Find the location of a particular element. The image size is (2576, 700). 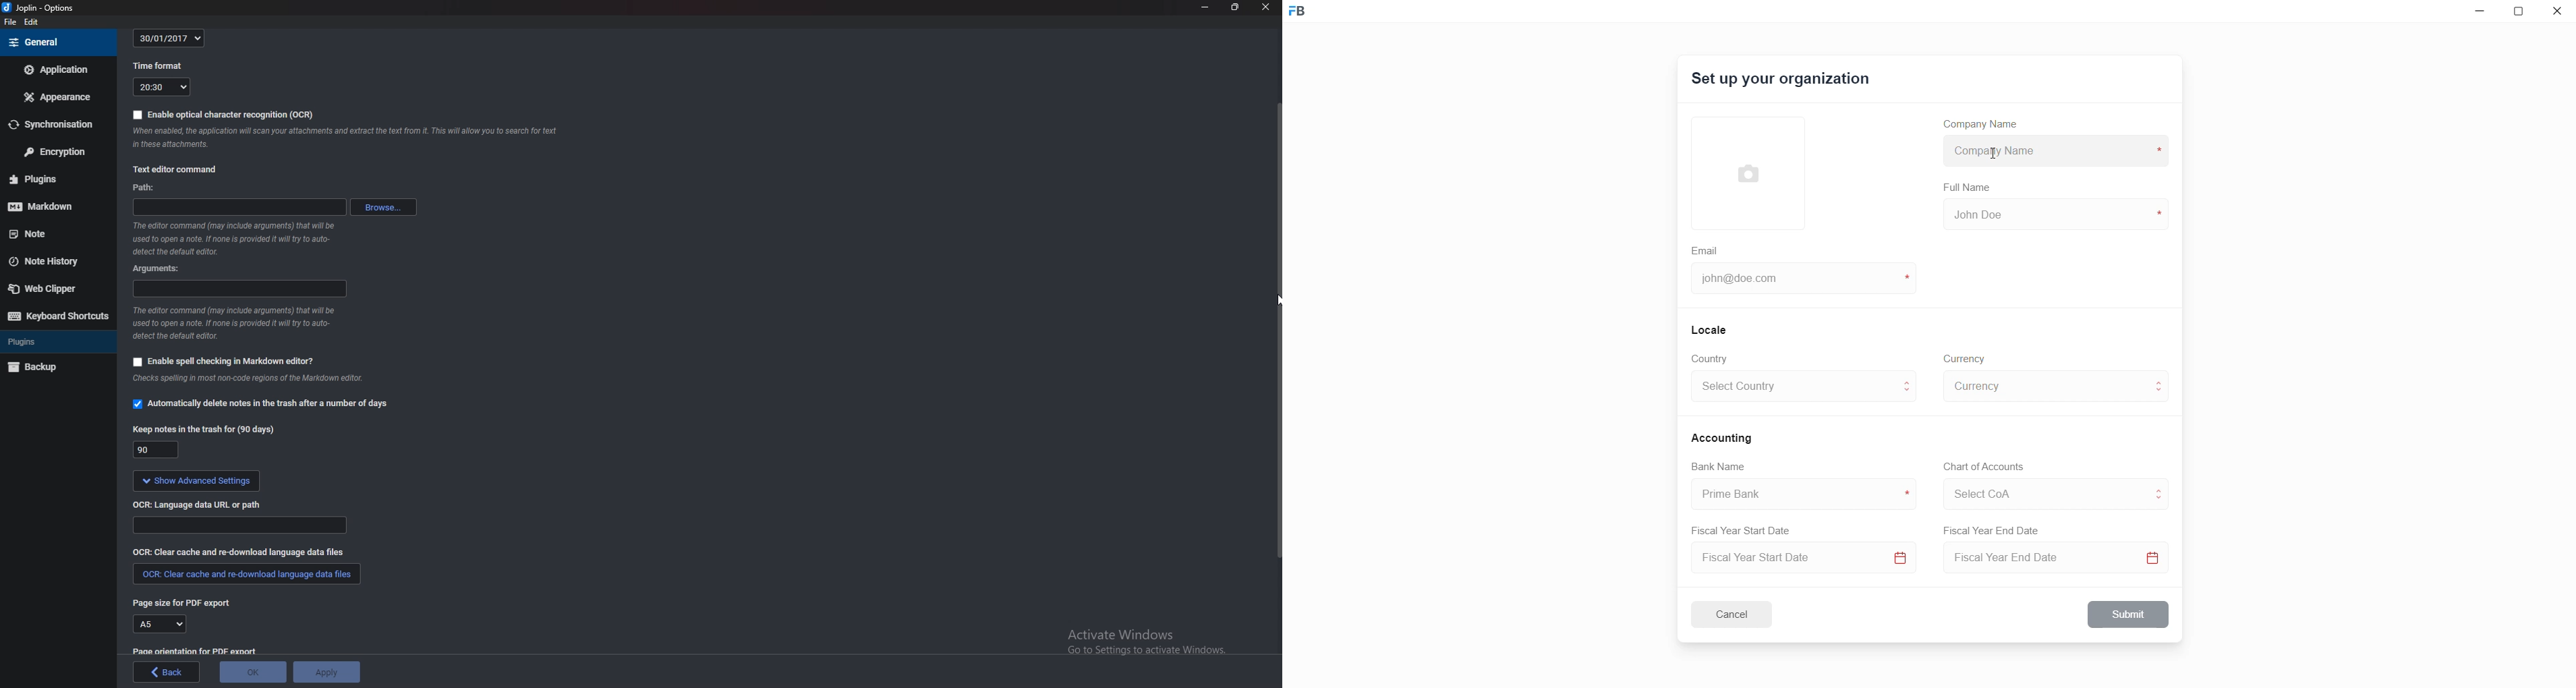

time format is located at coordinates (158, 67).